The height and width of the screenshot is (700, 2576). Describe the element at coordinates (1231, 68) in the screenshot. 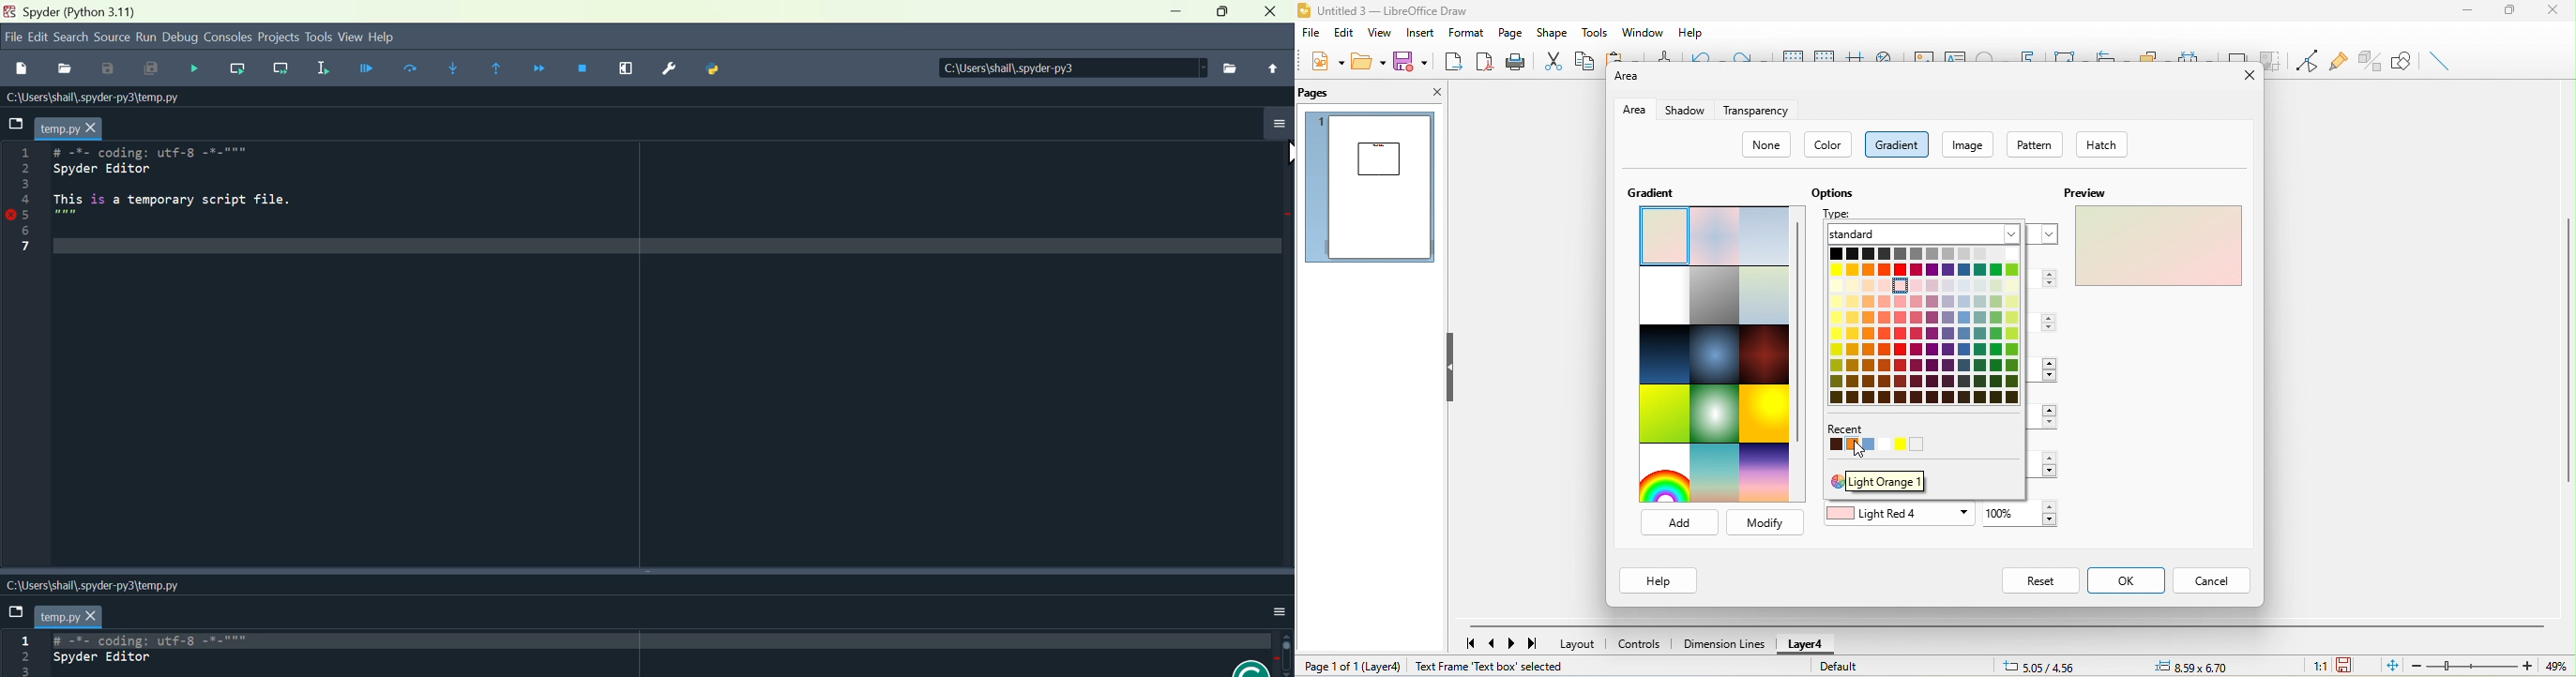

I see `File` at that location.